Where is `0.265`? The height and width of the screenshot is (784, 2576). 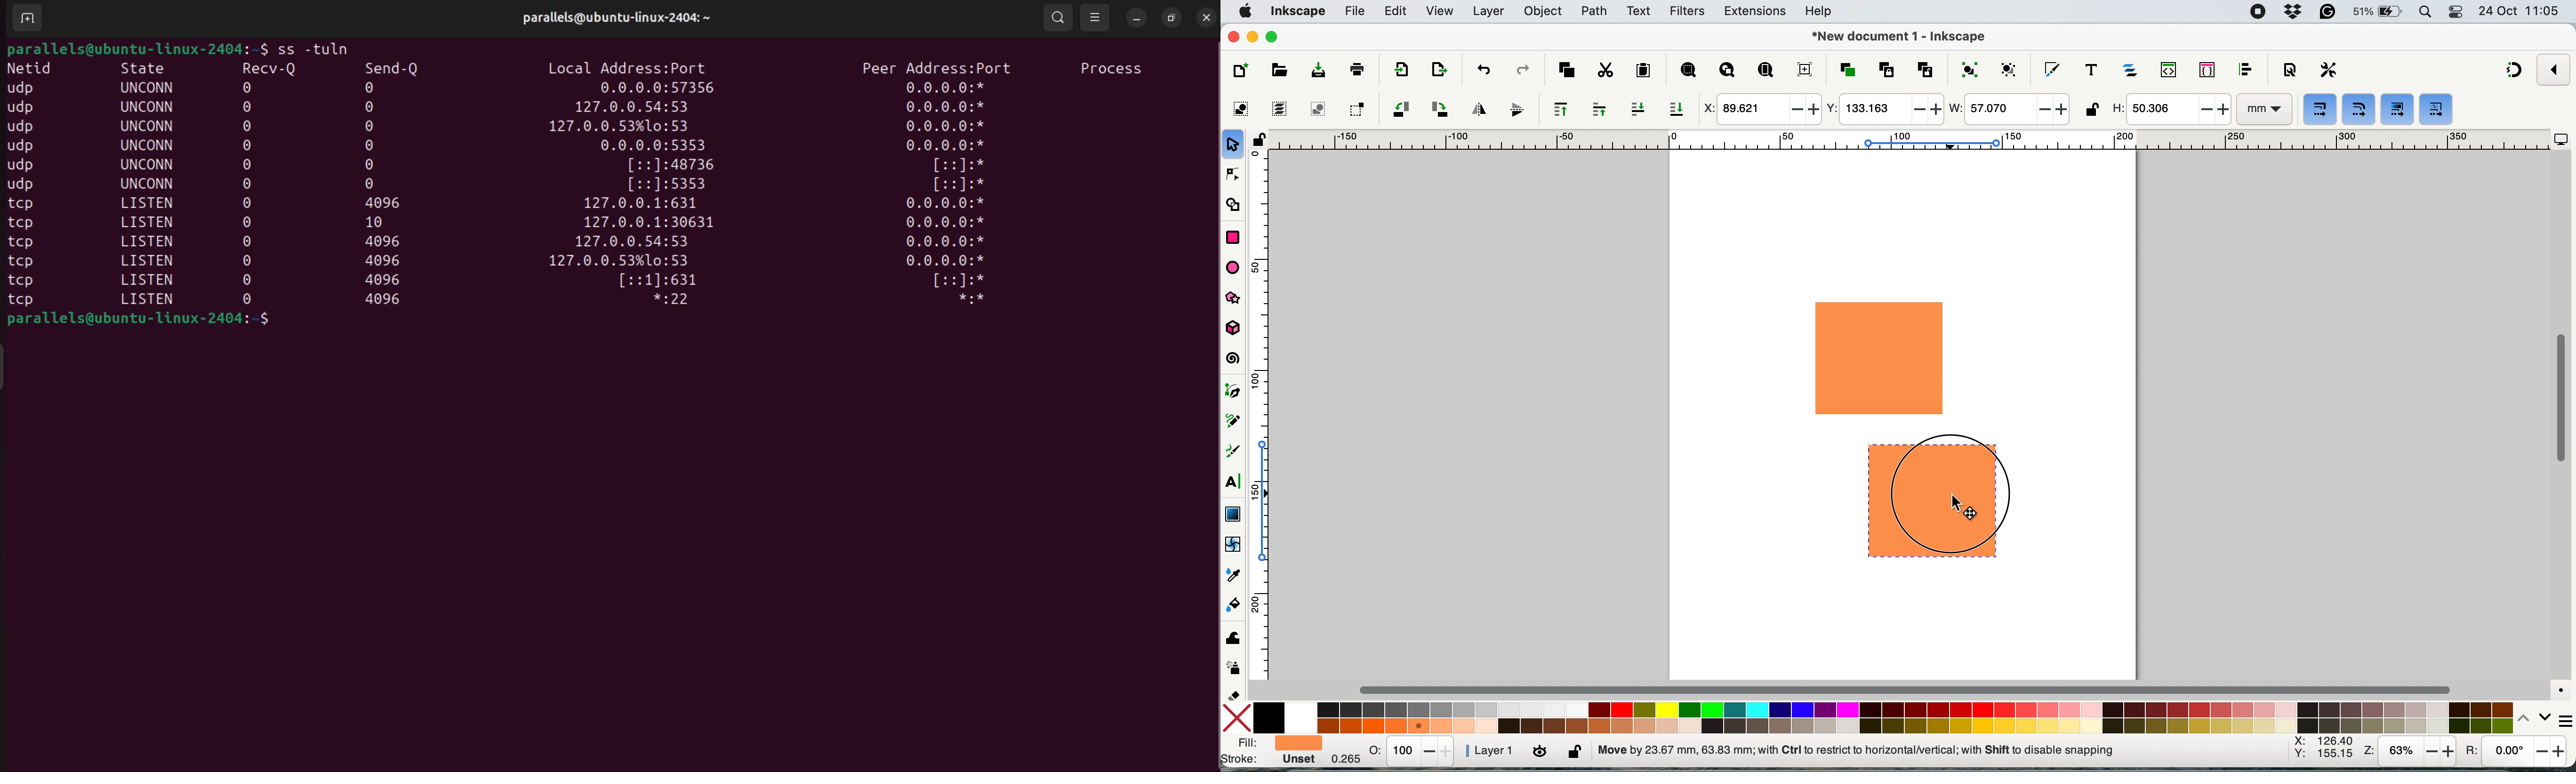
0.265 is located at coordinates (1339, 761).